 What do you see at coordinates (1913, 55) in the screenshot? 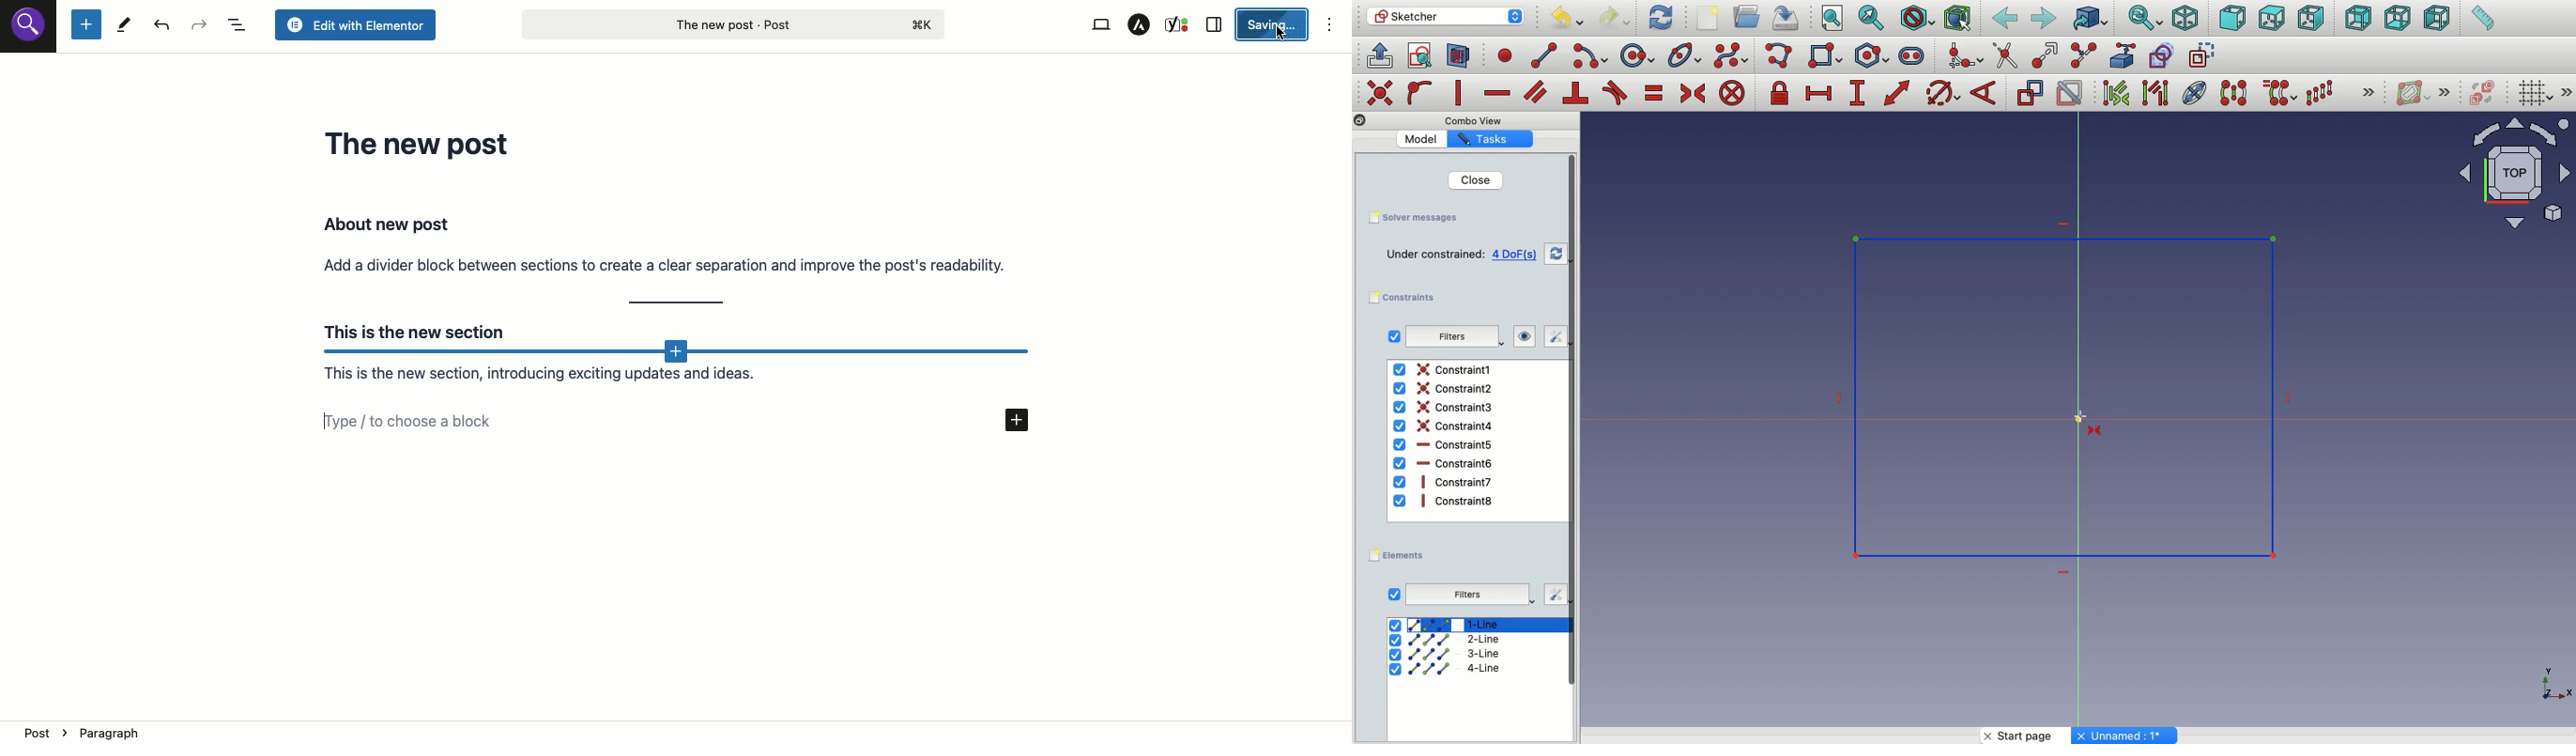
I see `Slot` at bounding box center [1913, 55].